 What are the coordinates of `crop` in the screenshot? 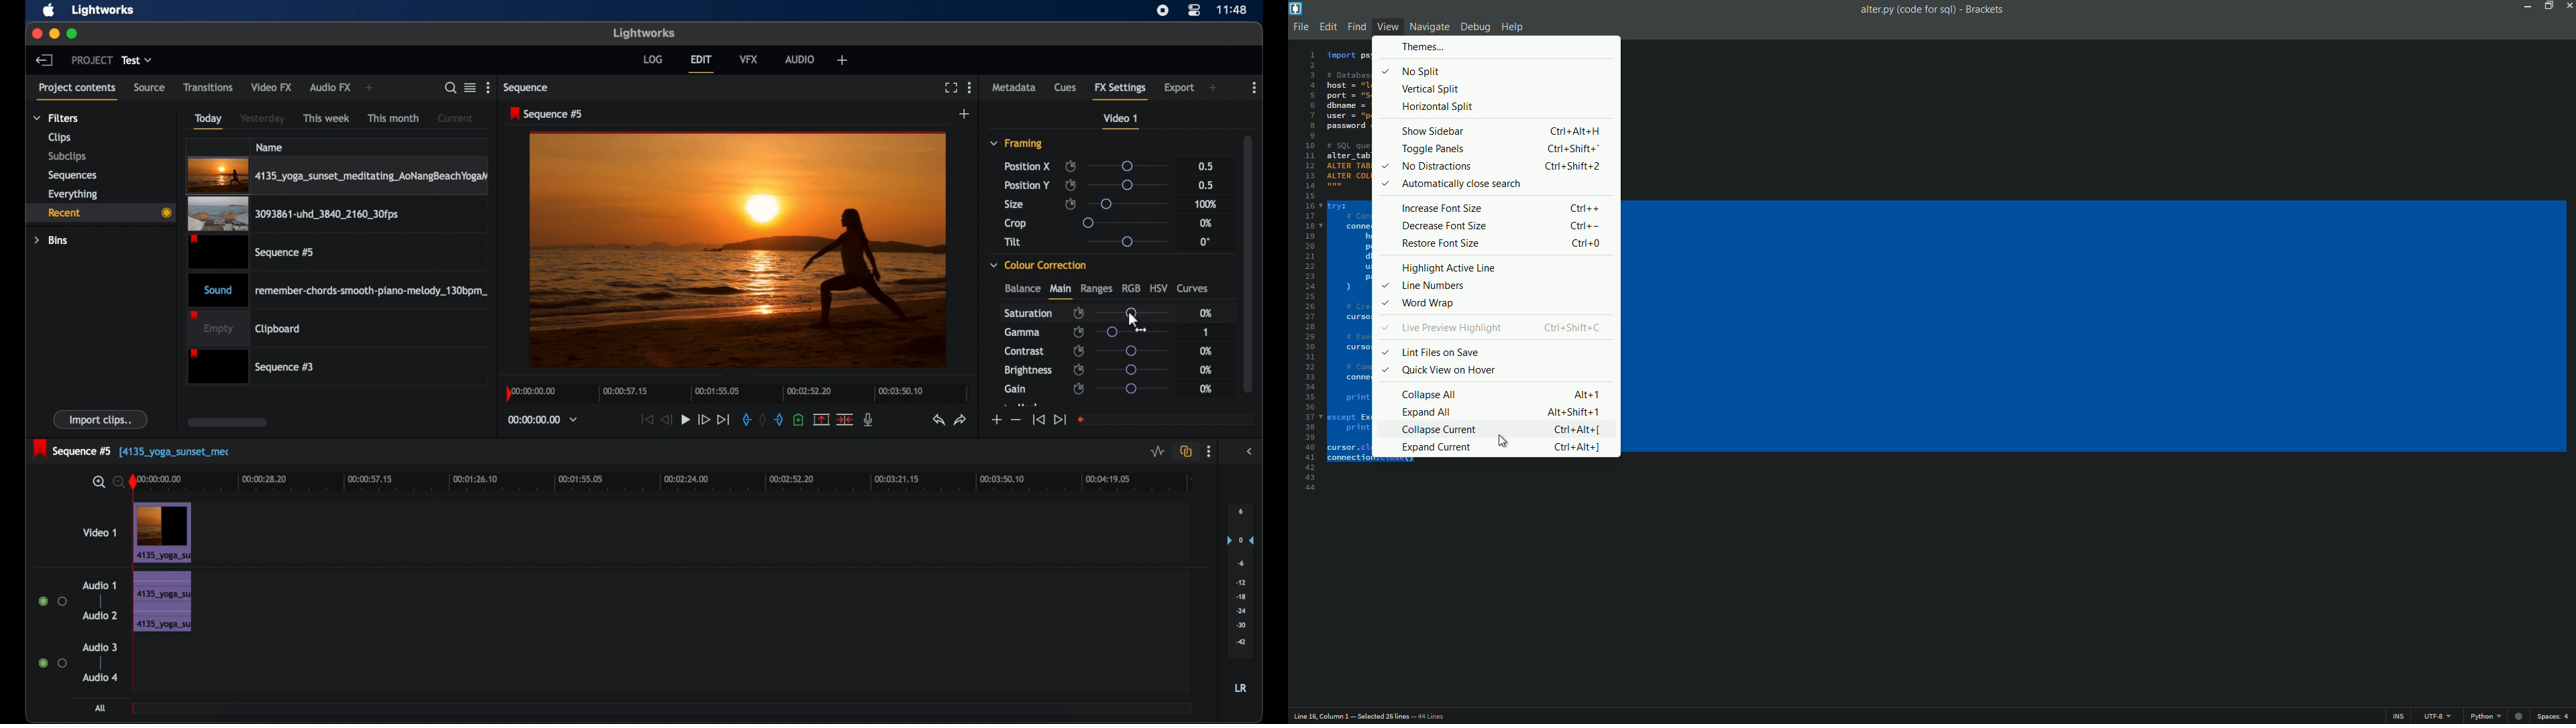 It's located at (1016, 223).